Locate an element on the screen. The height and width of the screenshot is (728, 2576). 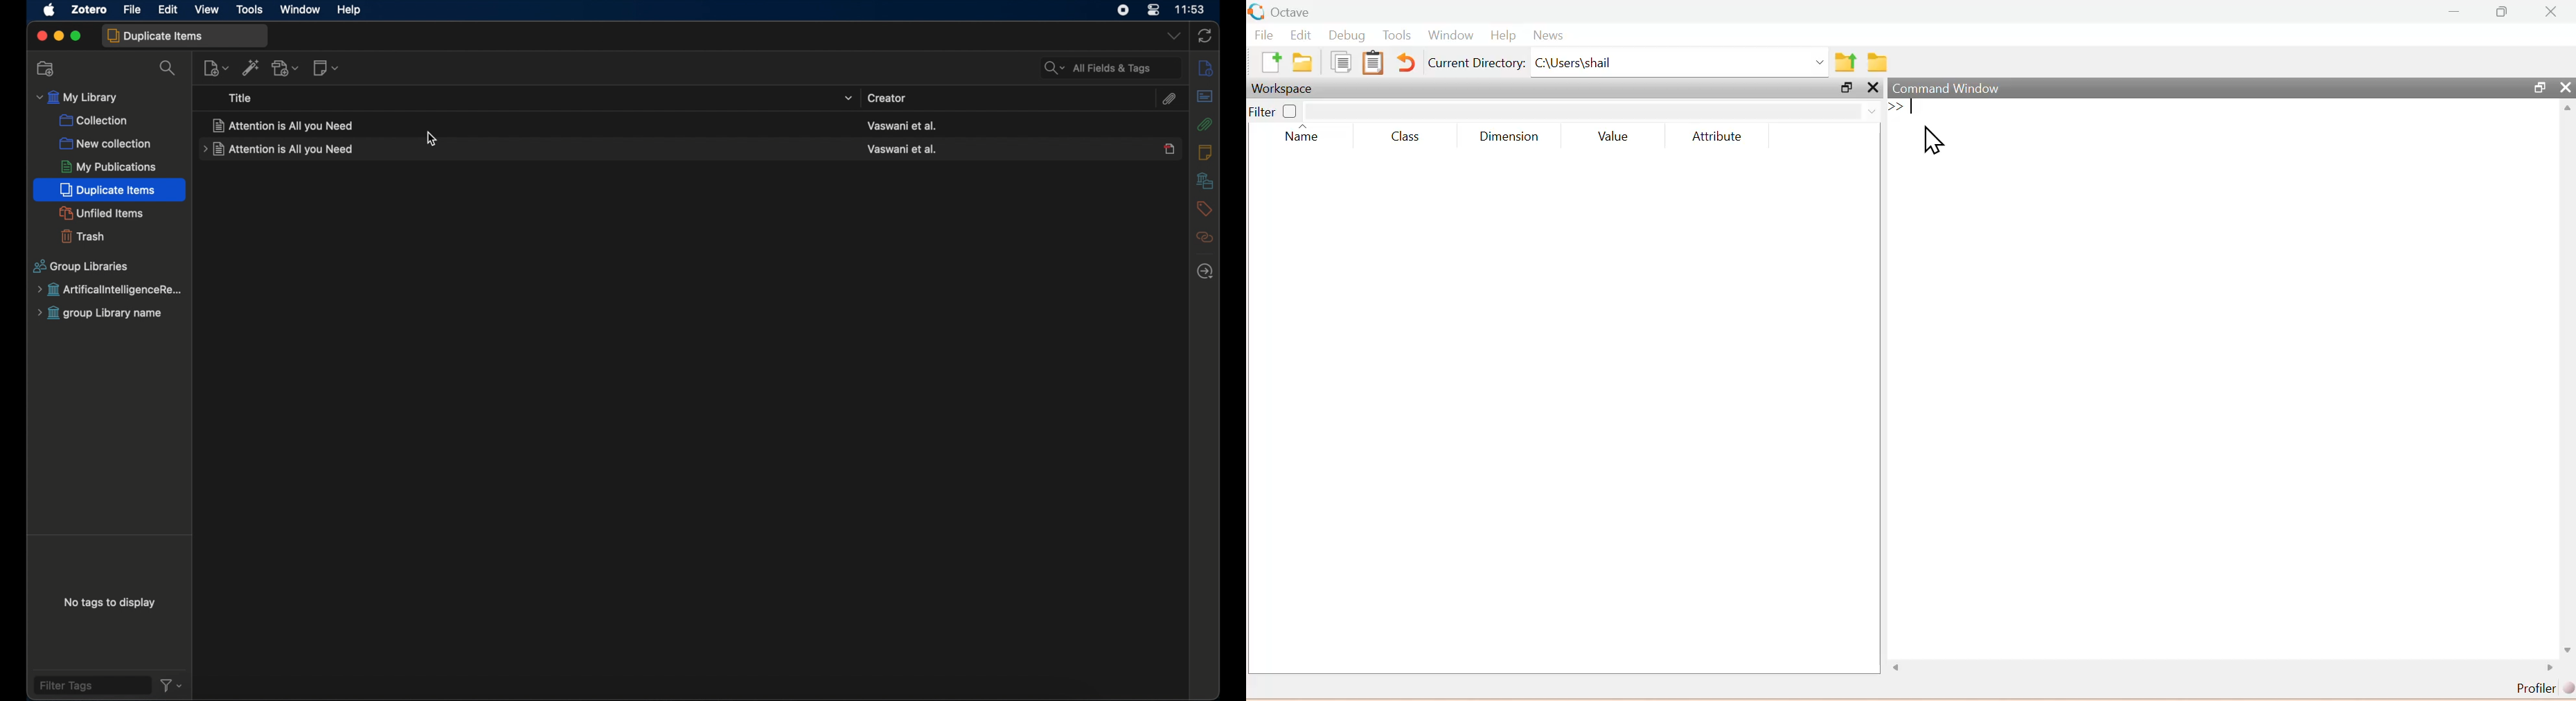
scroll down is located at coordinates (2564, 648).